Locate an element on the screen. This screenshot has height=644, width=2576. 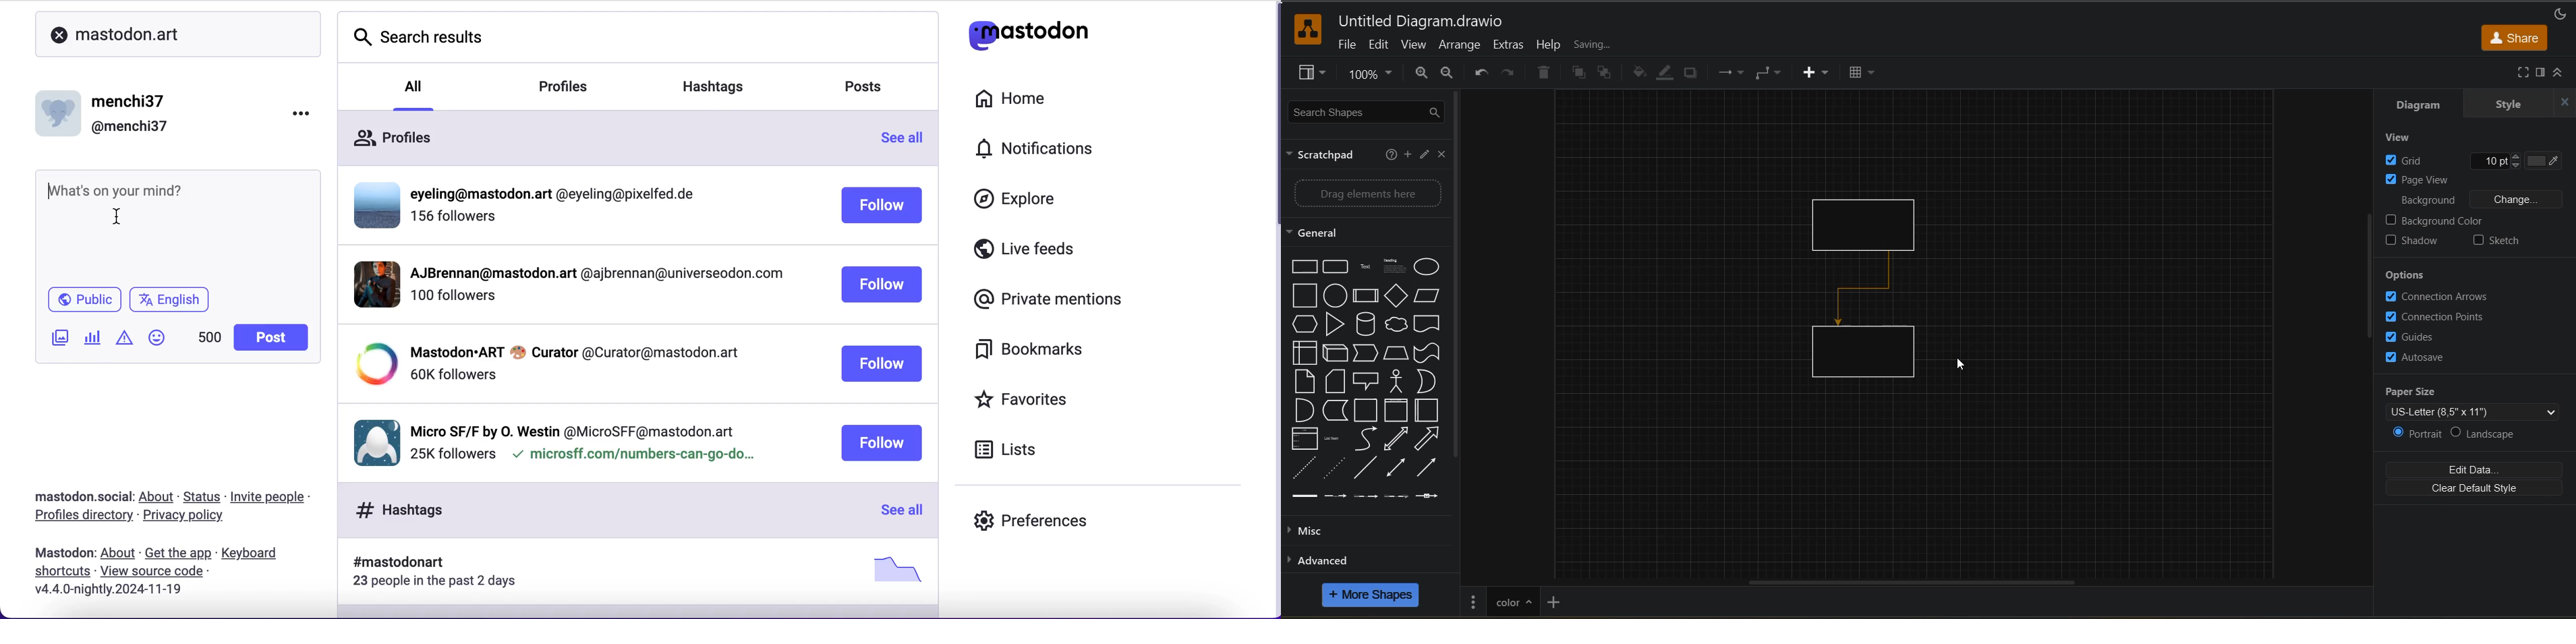
Arrow is located at coordinates (1429, 438).